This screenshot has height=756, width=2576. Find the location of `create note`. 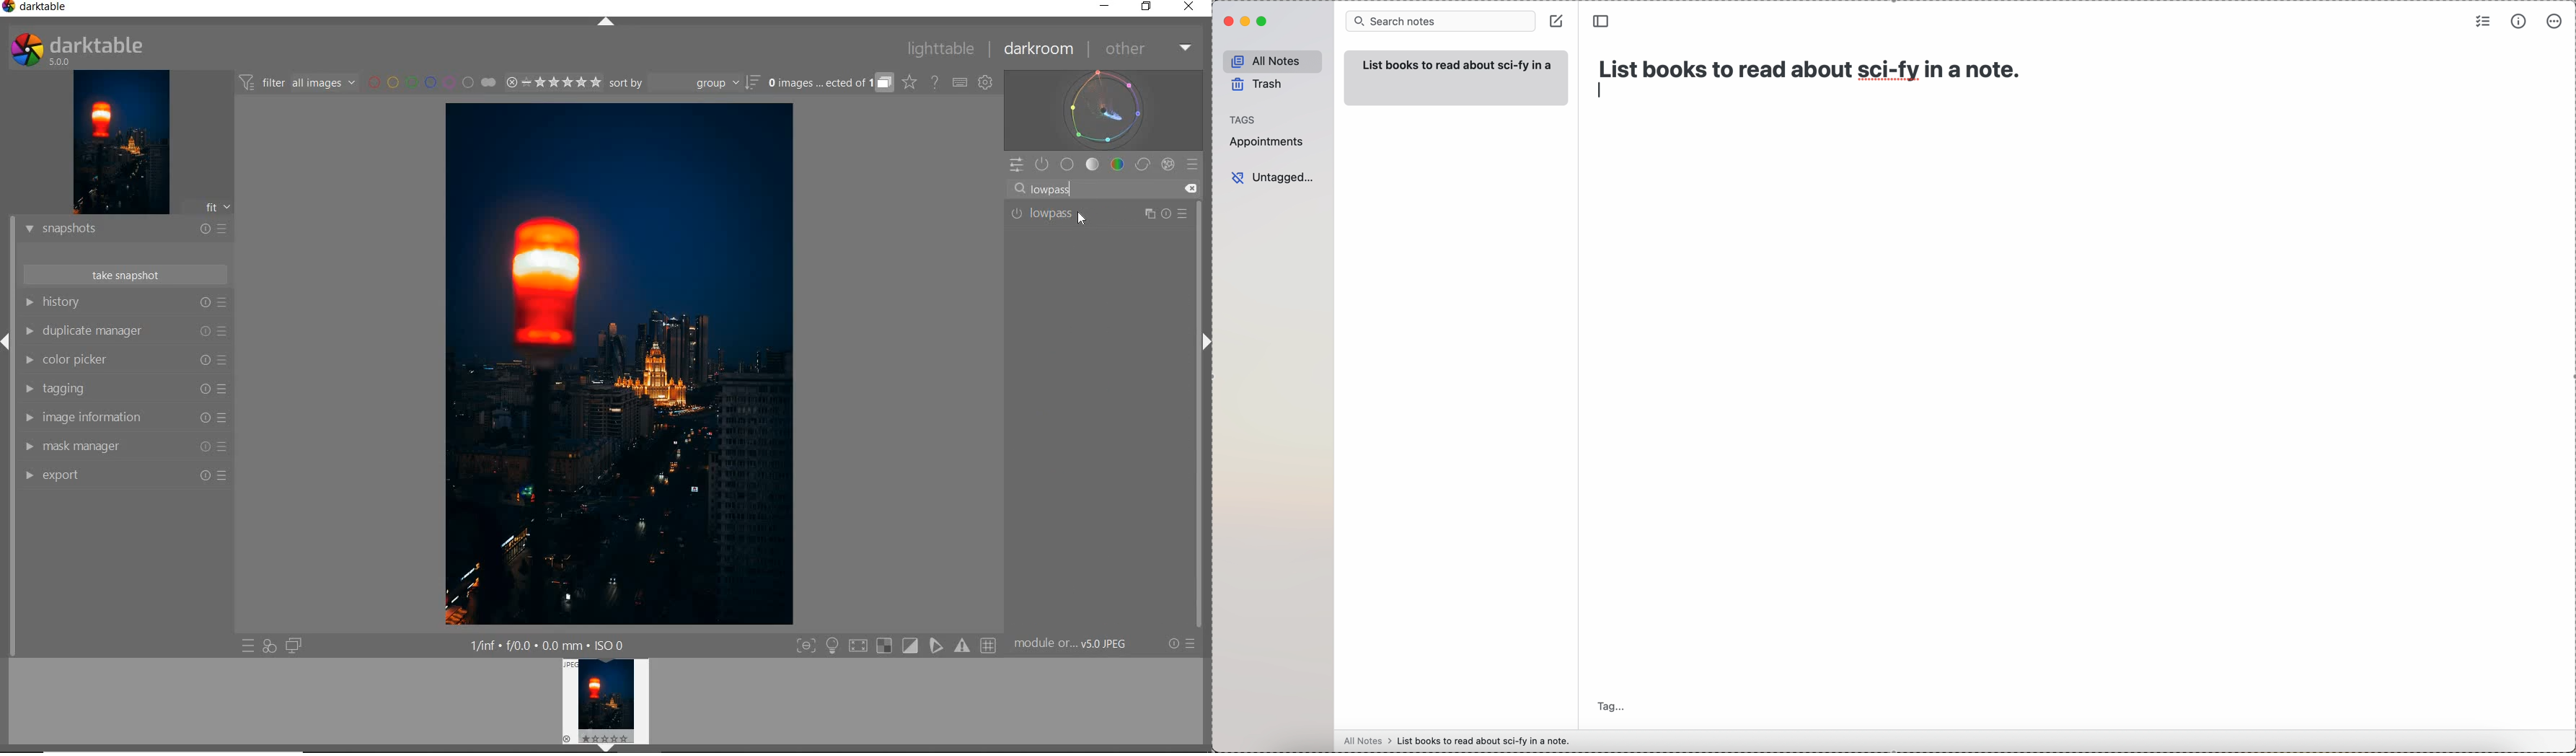

create note is located at coordinates (1558, 19).